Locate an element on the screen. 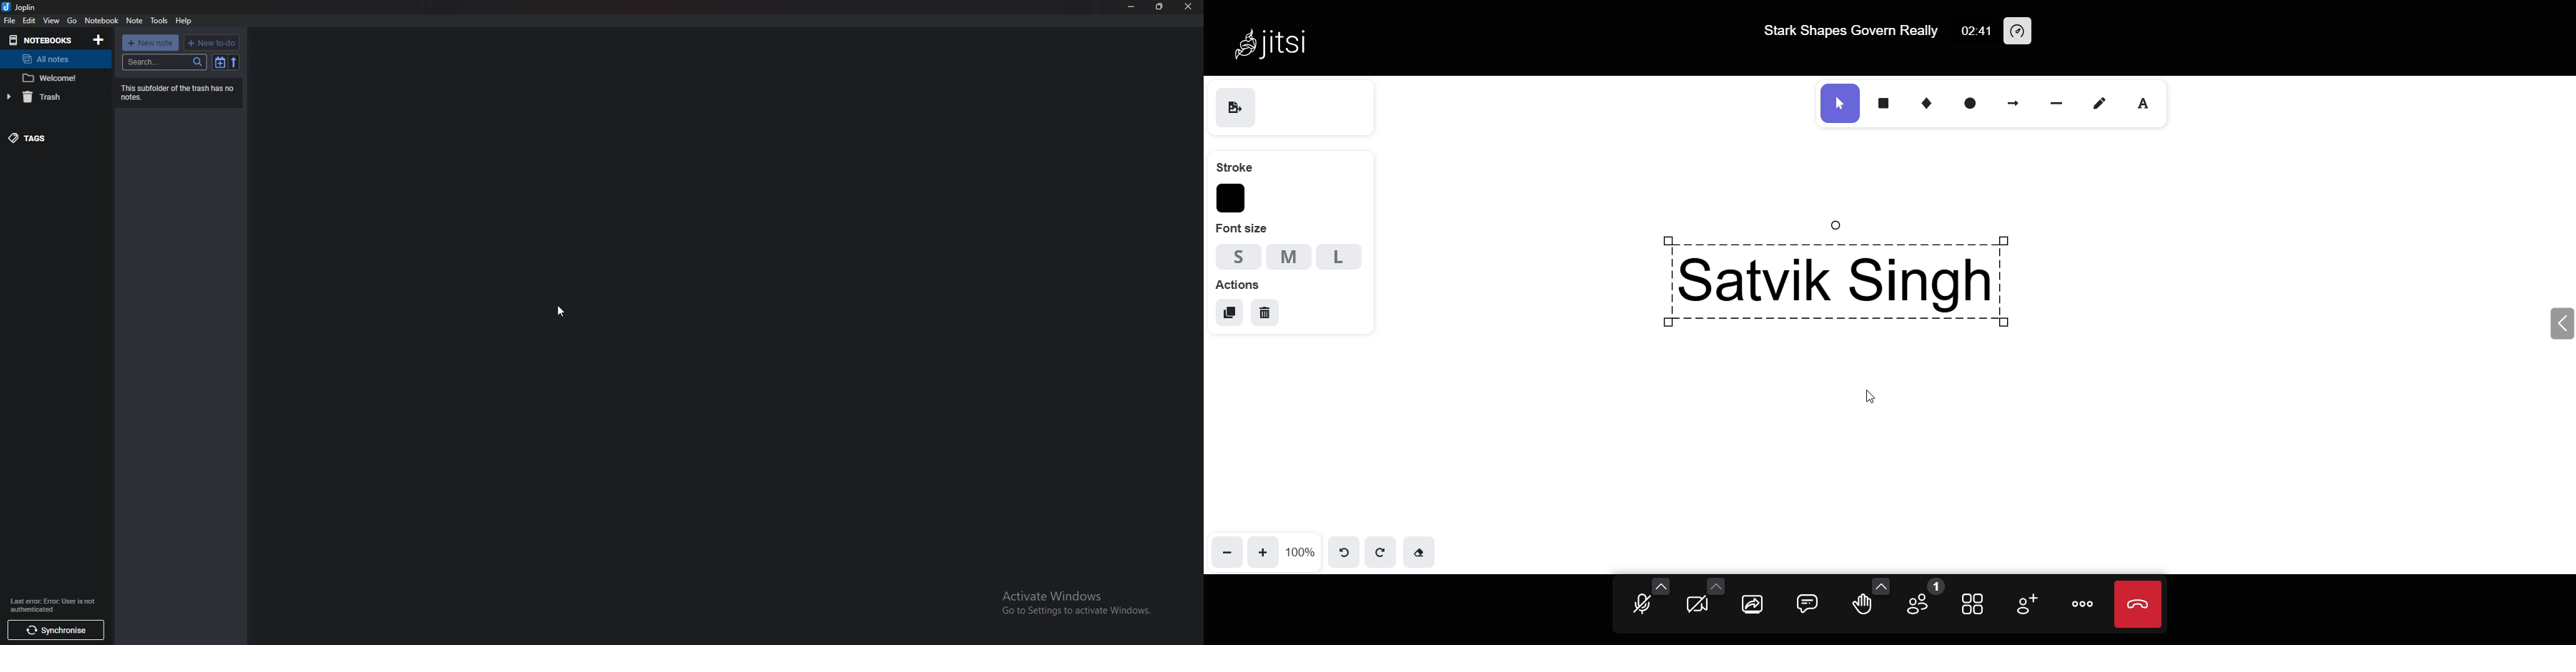  Note is located at coordinates (54, 78).